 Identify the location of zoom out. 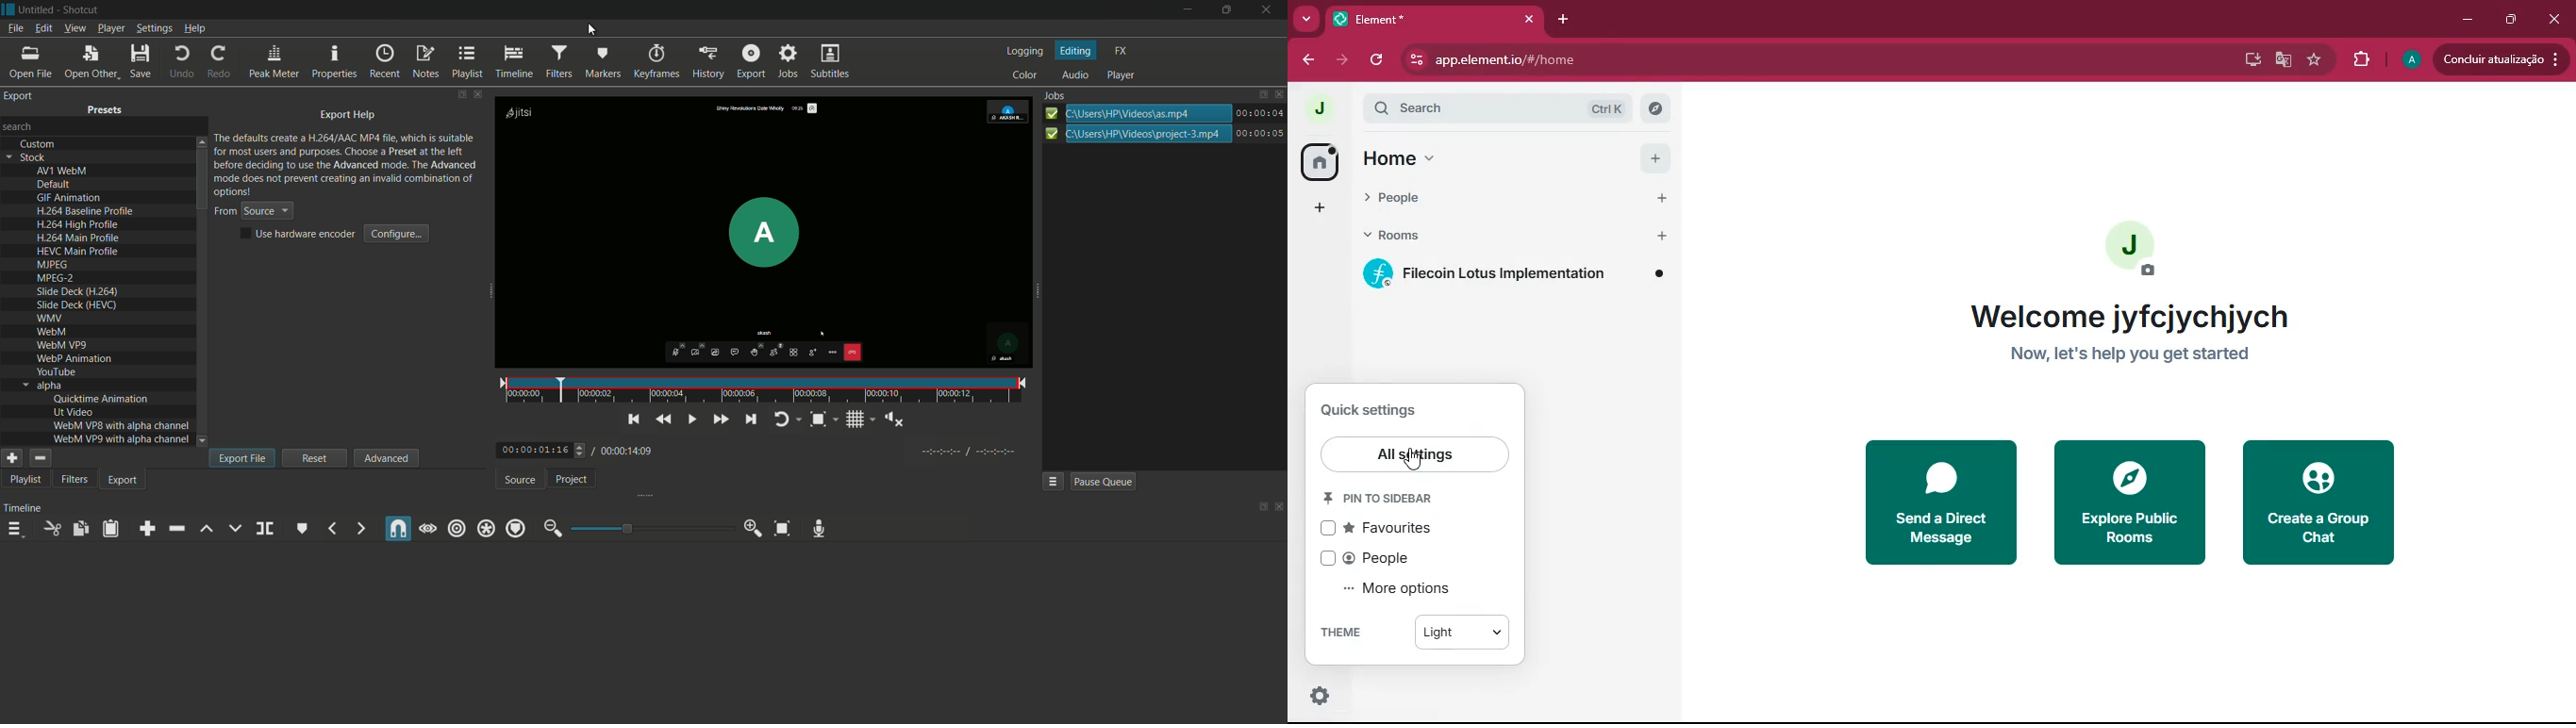
(550, 529).